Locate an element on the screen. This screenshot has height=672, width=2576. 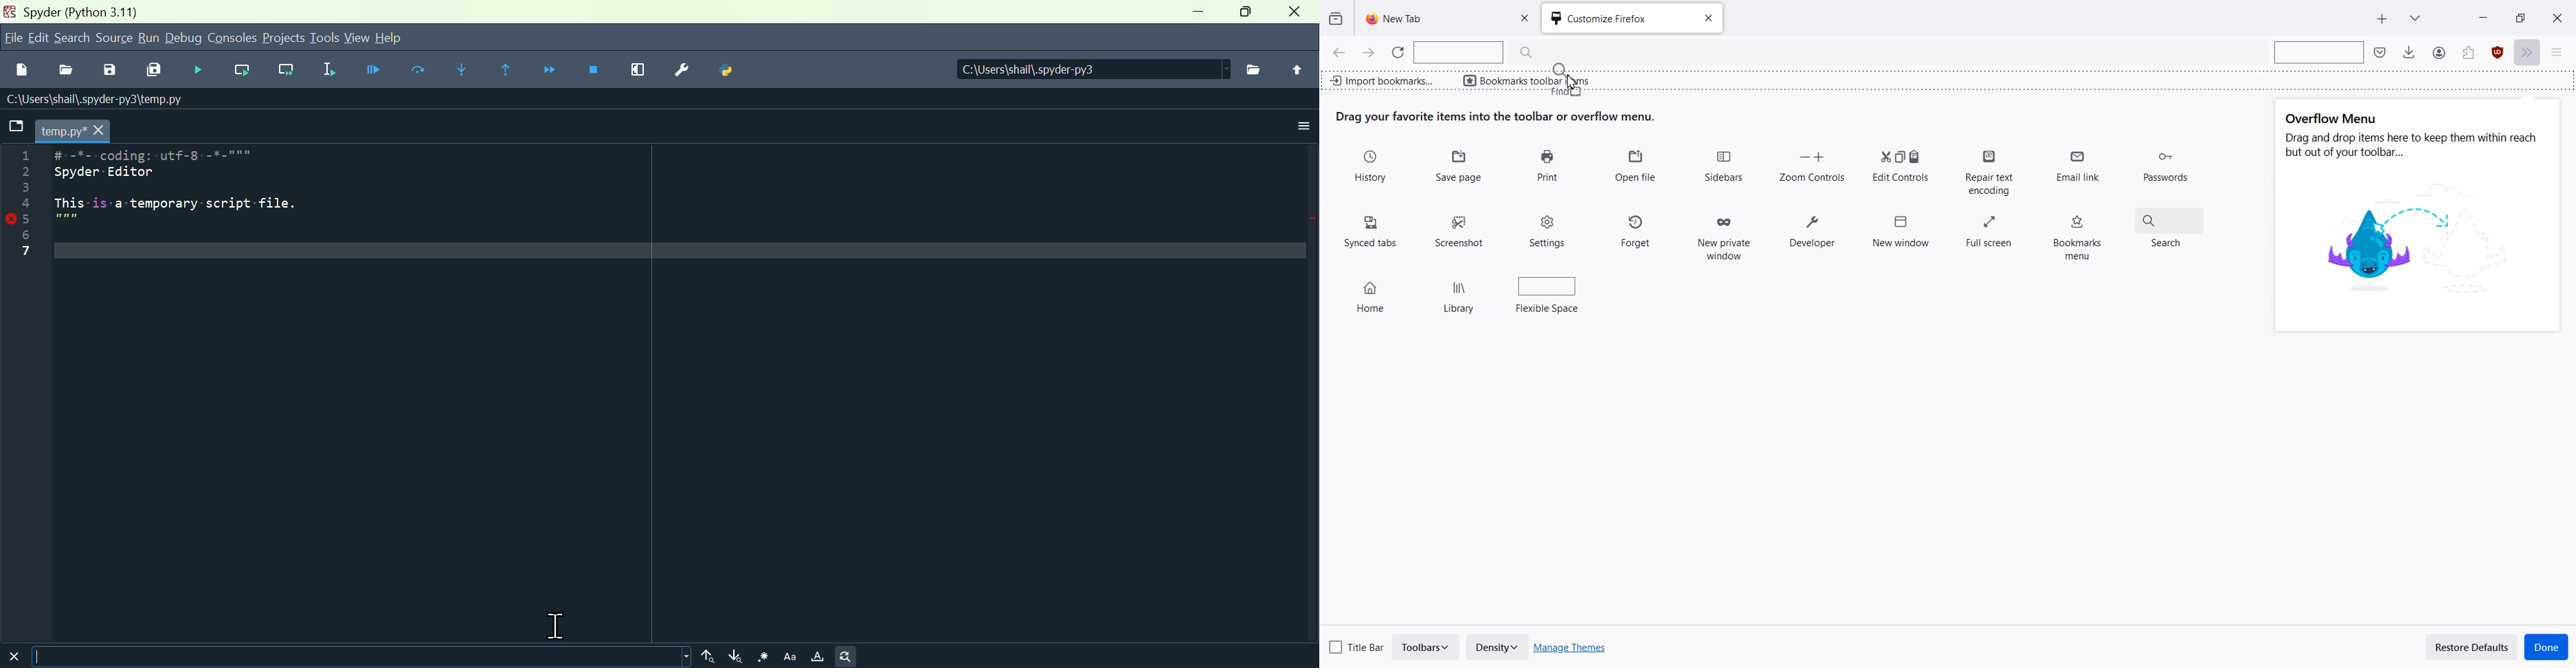
Save all is located at coordinates (158, 71).